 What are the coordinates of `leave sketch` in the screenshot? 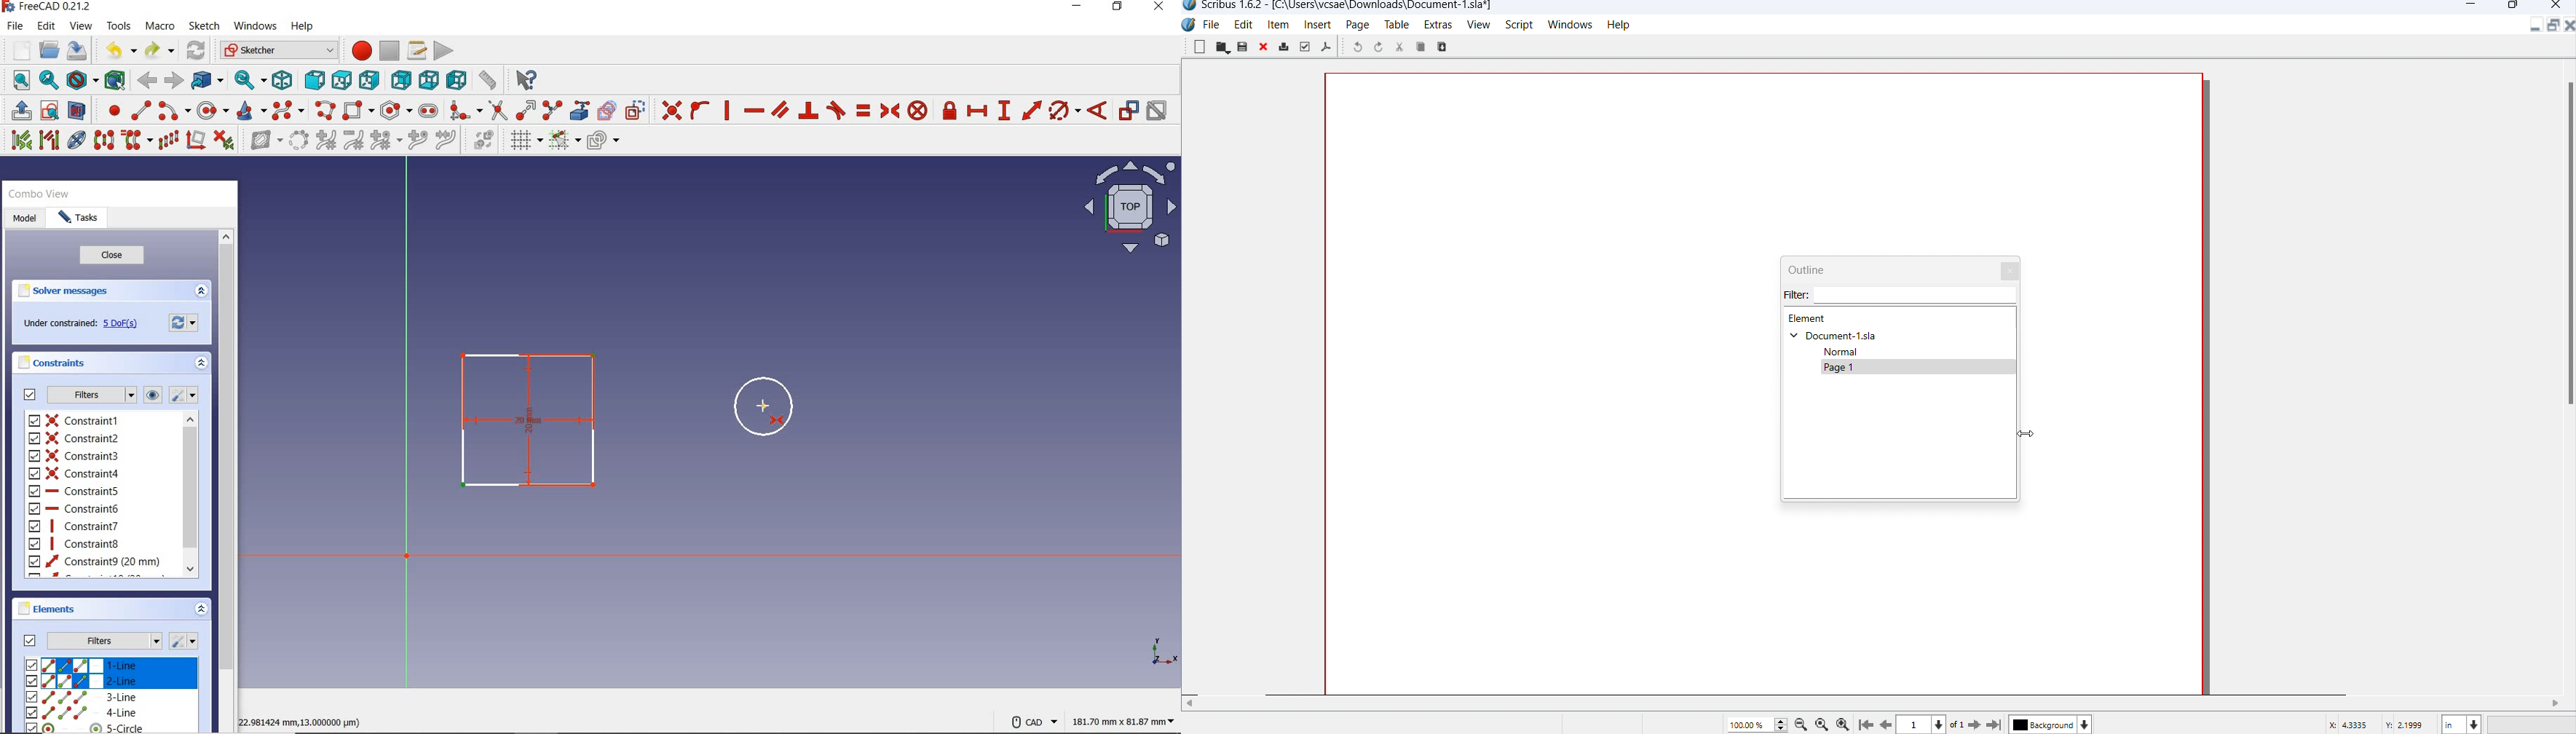 It's located at (18, 109).